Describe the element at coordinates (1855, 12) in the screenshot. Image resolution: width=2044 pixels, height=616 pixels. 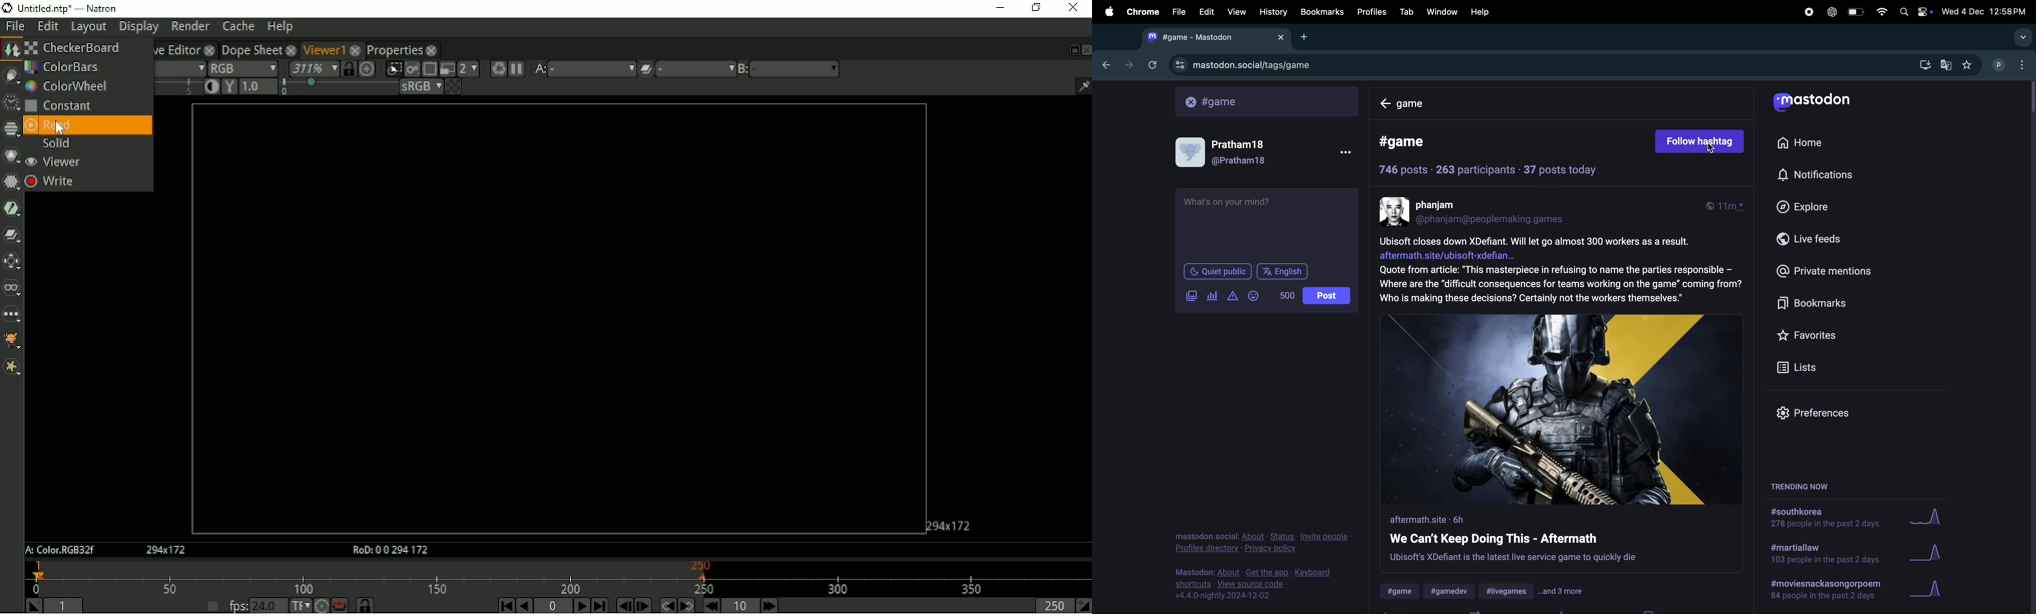
I see `battery` at that location.